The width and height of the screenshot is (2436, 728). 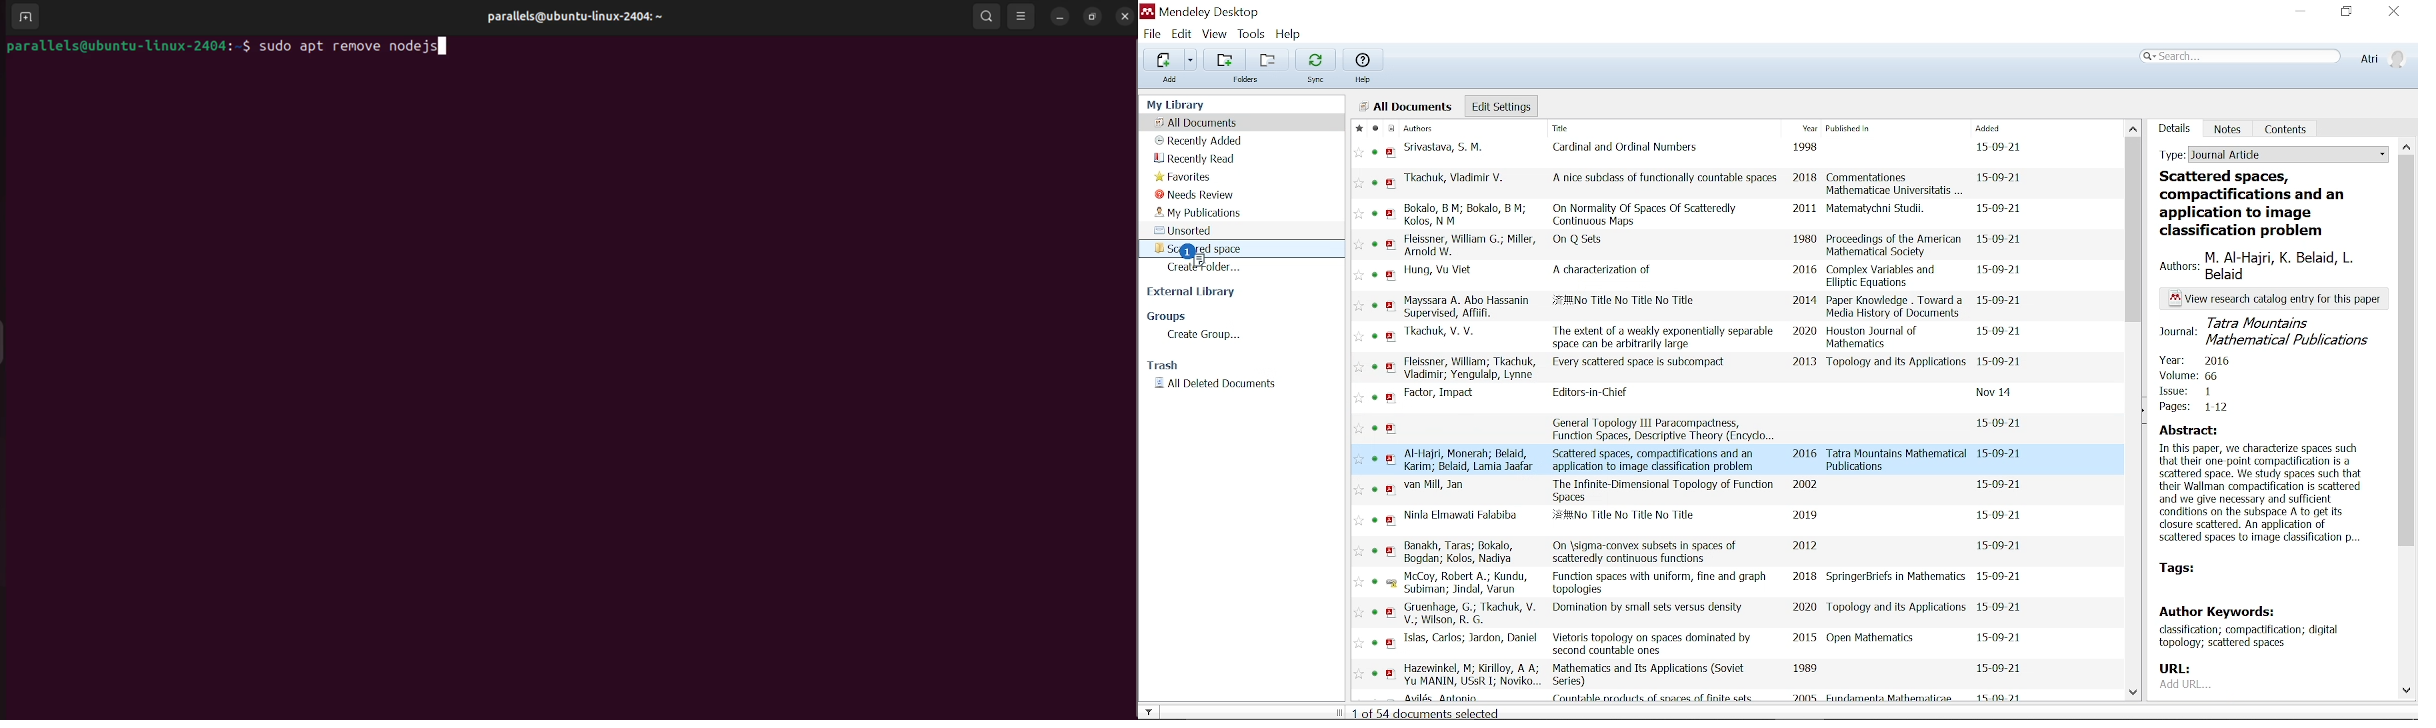 What do you see at coordinates (1602, 130) in the screenshot?
I see `Title` at bounding box center [1602, 130].